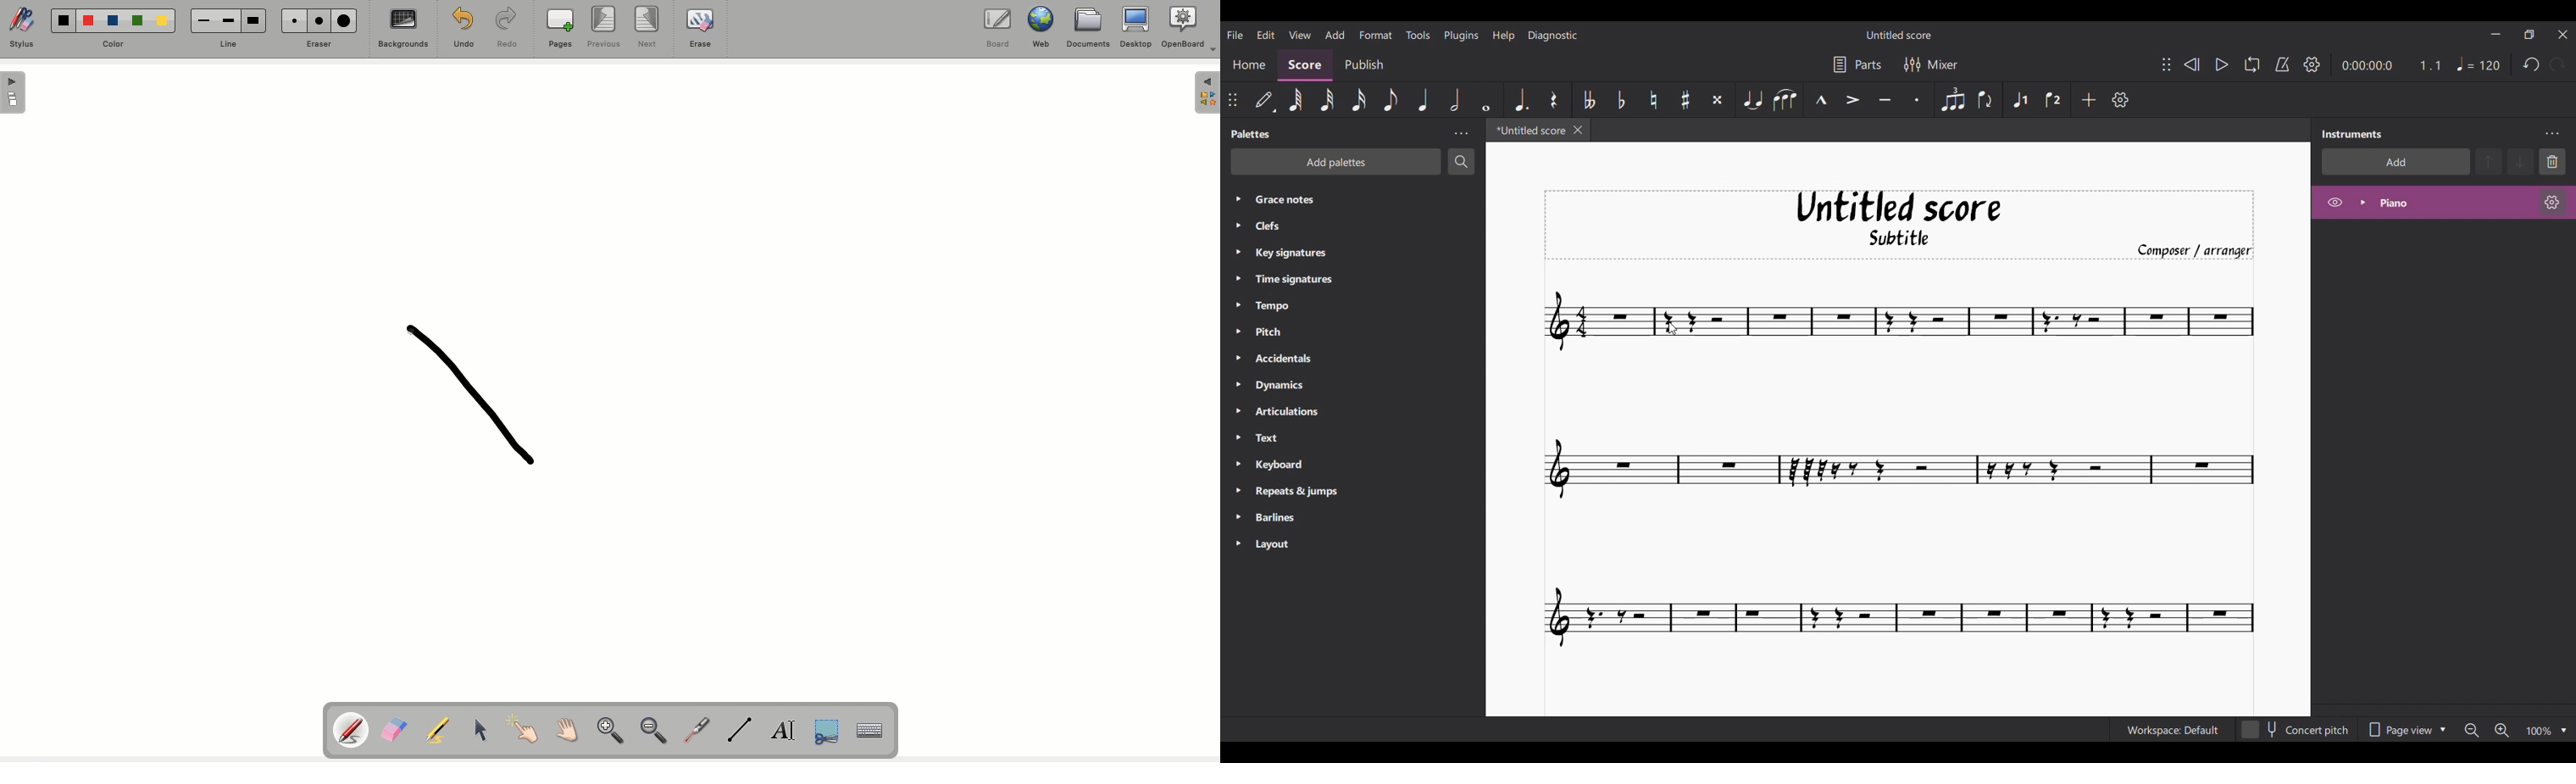 Image resolution: width=2576 pixels, height=784 pixels. Describe the element at coordinates (1621, 100) in the screenshot. I see `Toggle flat` at that location.